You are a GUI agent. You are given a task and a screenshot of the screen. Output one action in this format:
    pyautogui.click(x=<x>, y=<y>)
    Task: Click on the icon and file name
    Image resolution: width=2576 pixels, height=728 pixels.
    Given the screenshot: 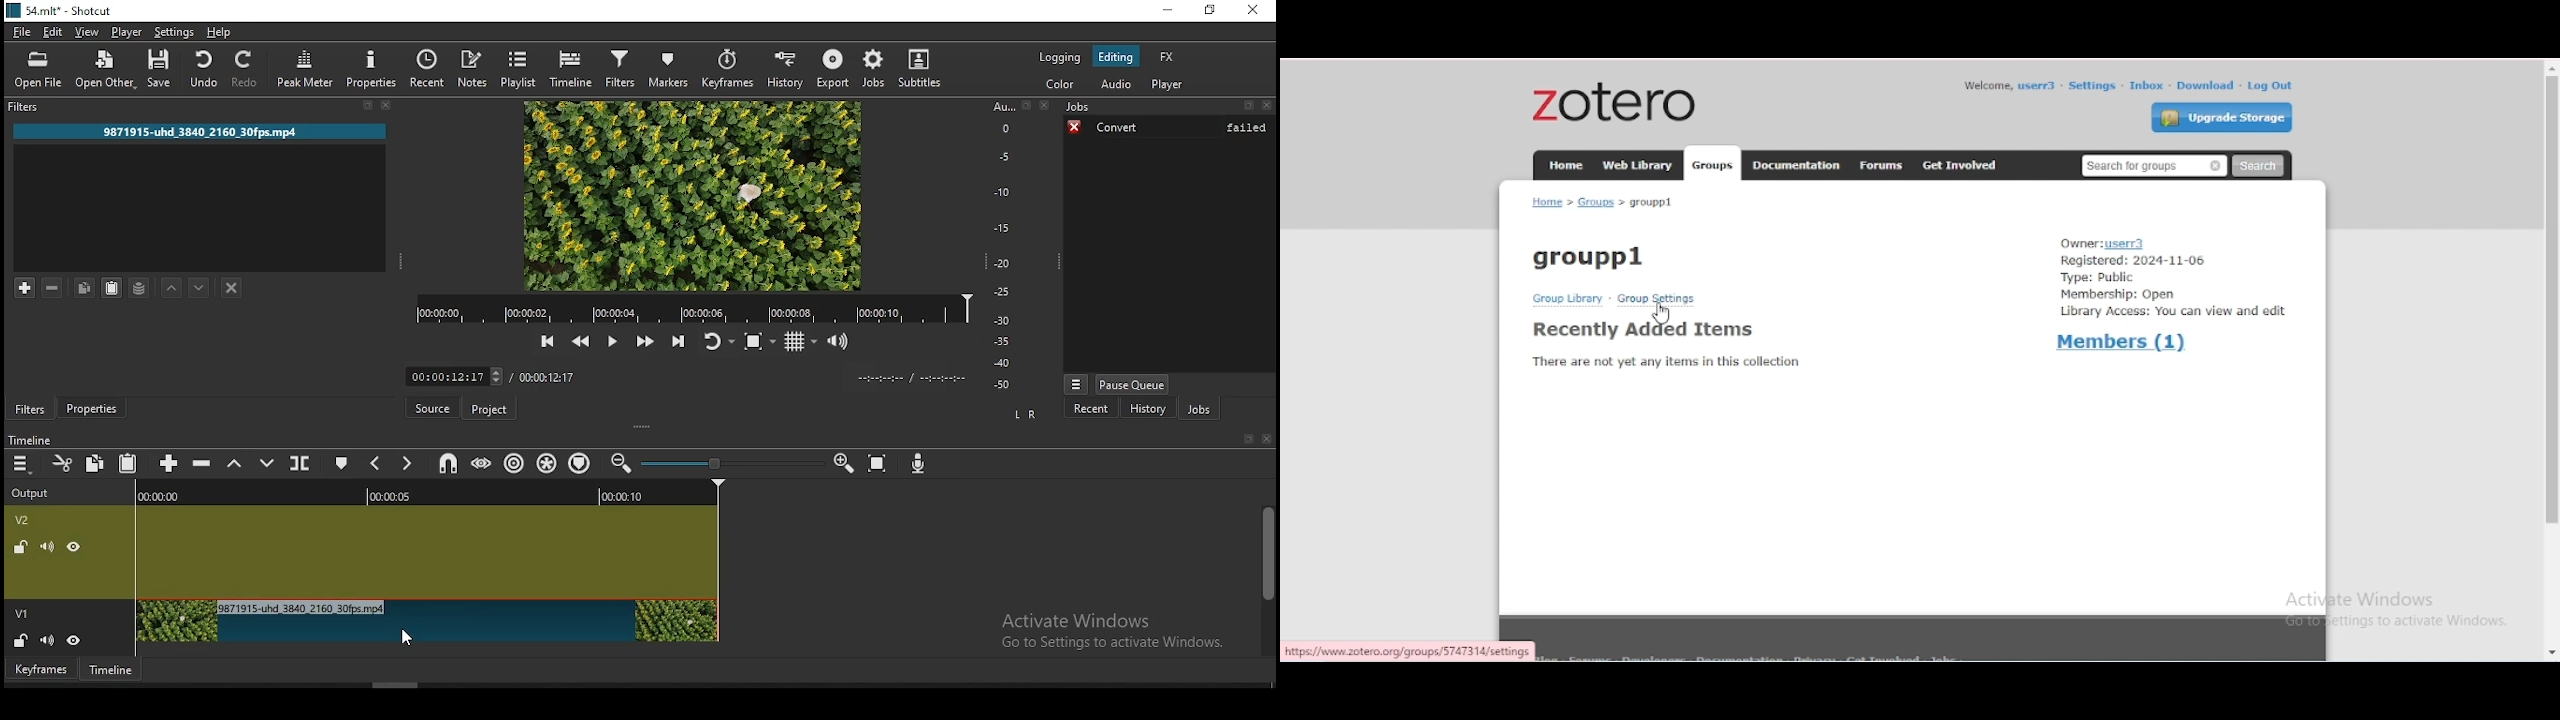 What is the action you would take?
    pyautogui.click(x=63, y=10)
    